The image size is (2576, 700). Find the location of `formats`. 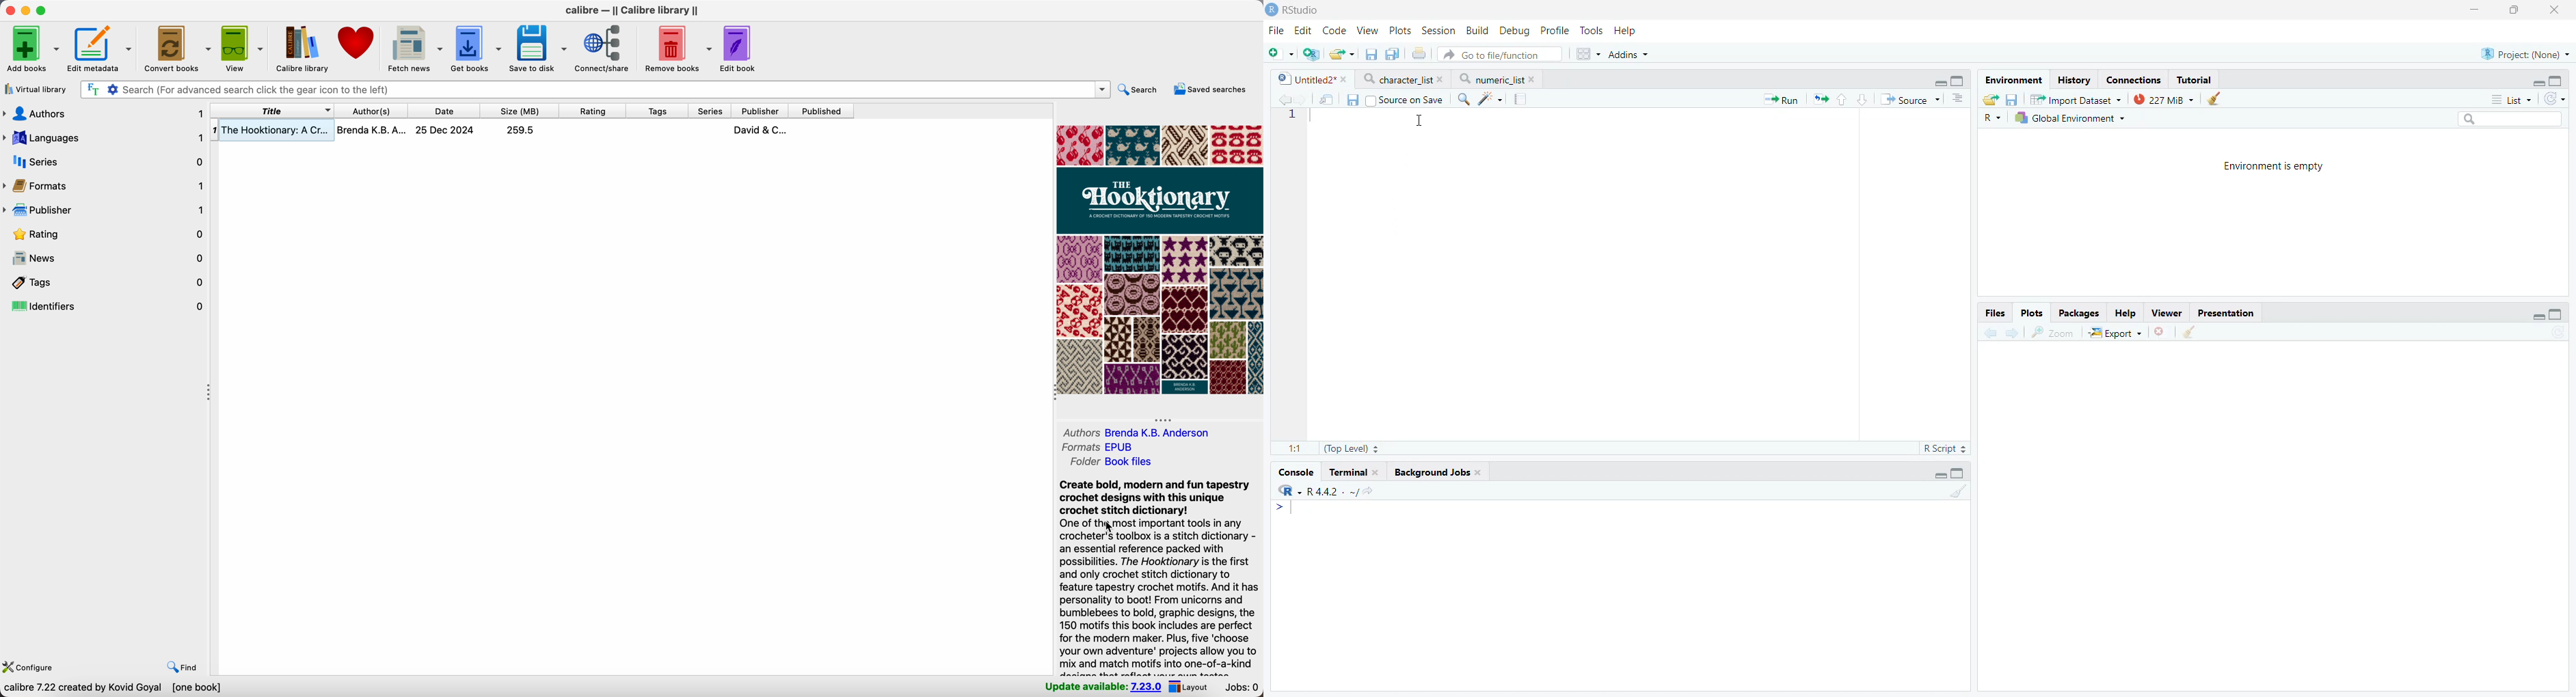

formats is located at coordinates (1102, 448).